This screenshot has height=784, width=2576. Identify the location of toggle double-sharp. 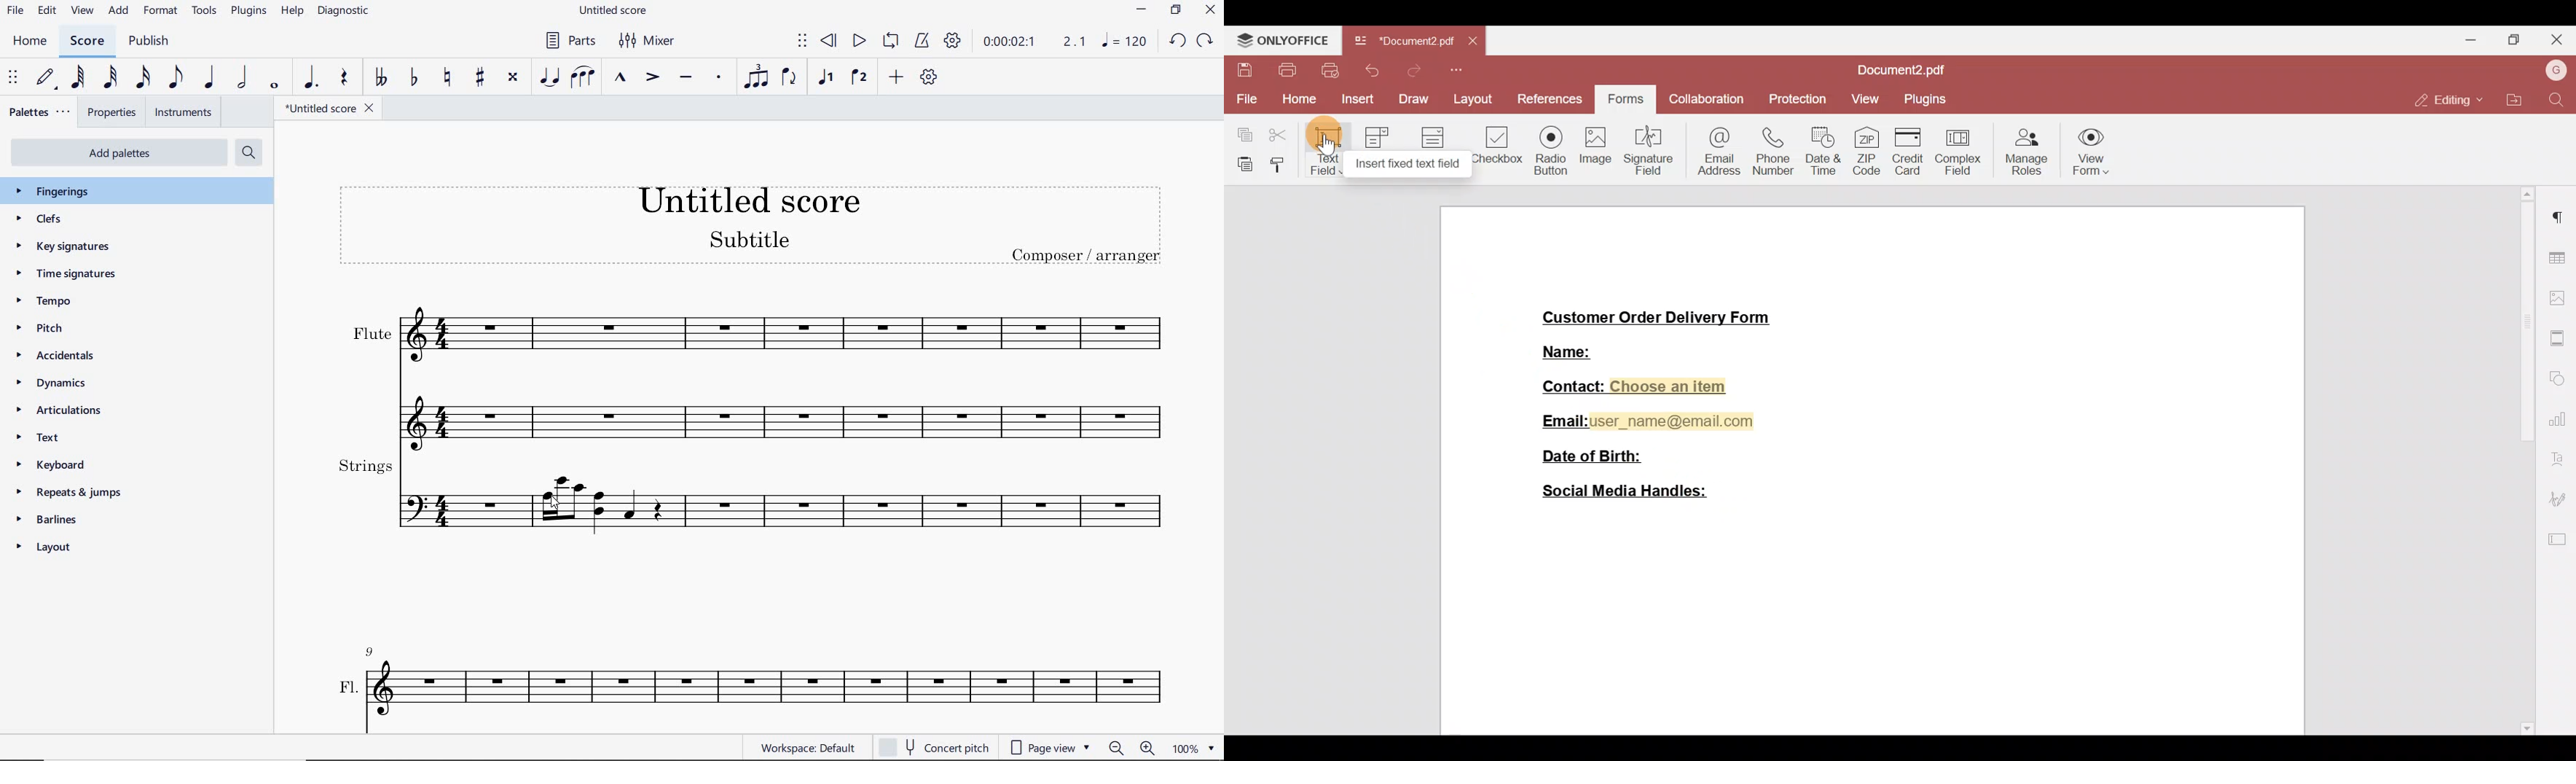
(514, 77).